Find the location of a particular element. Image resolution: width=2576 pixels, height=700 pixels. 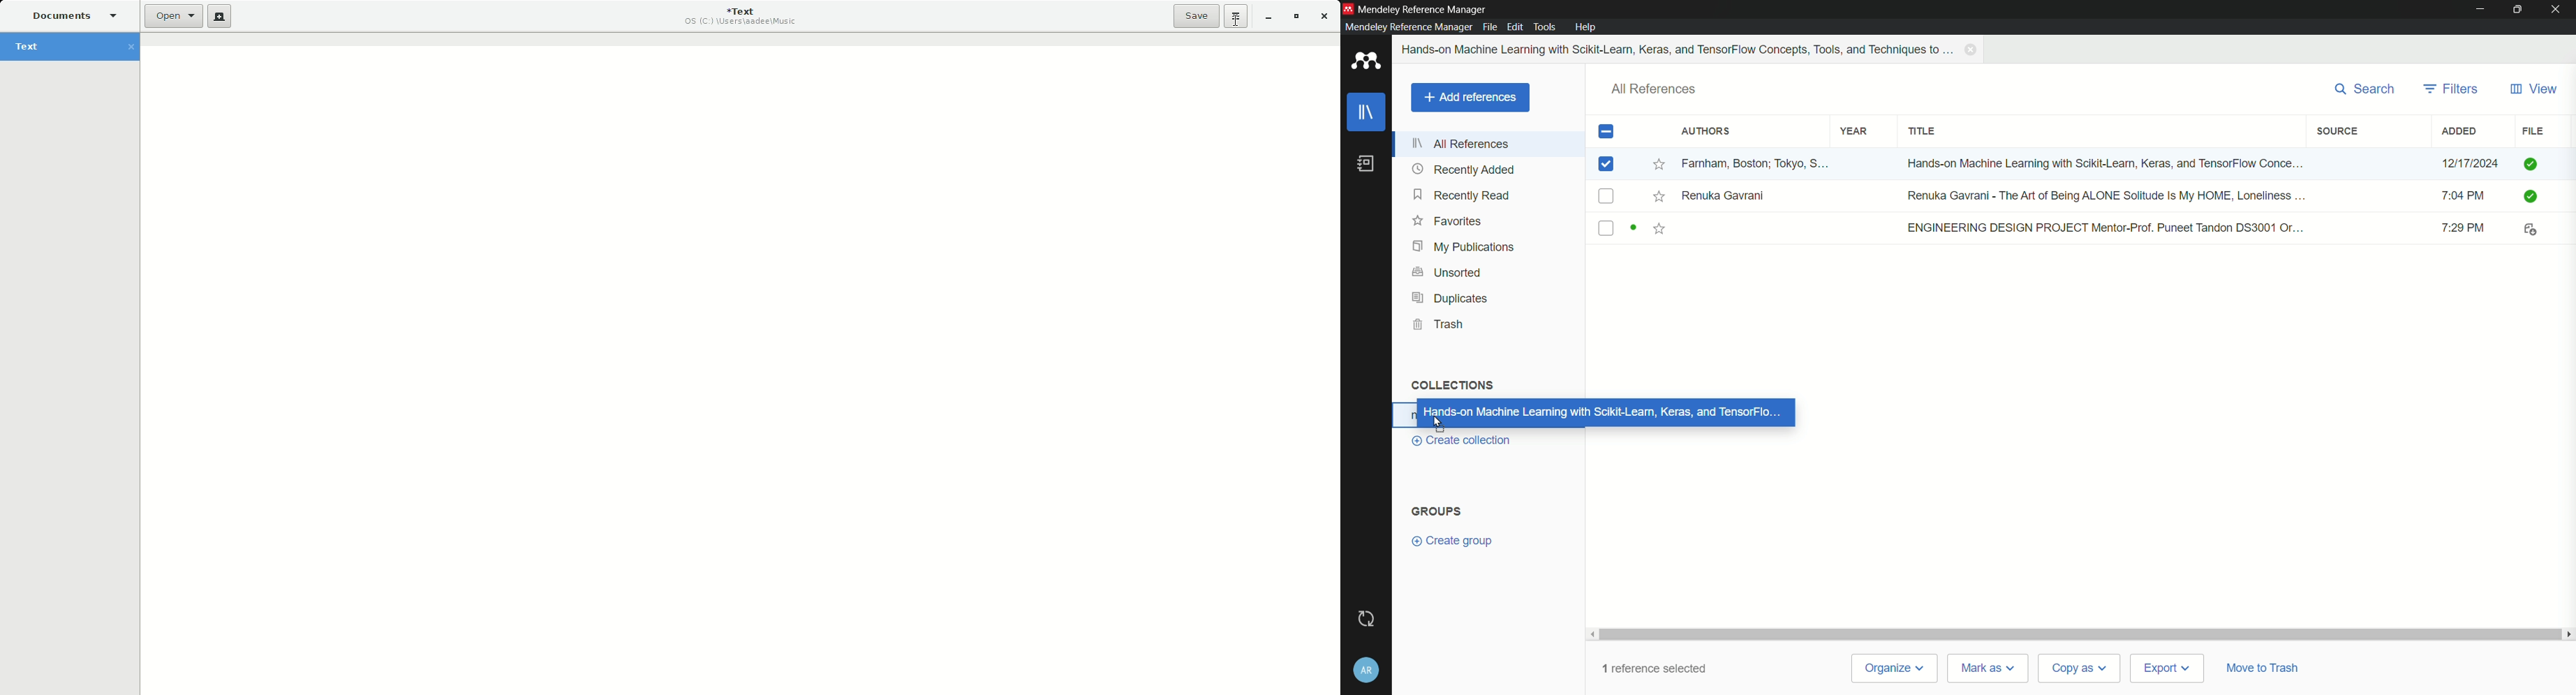

title is located at coordinates (1922, 132).